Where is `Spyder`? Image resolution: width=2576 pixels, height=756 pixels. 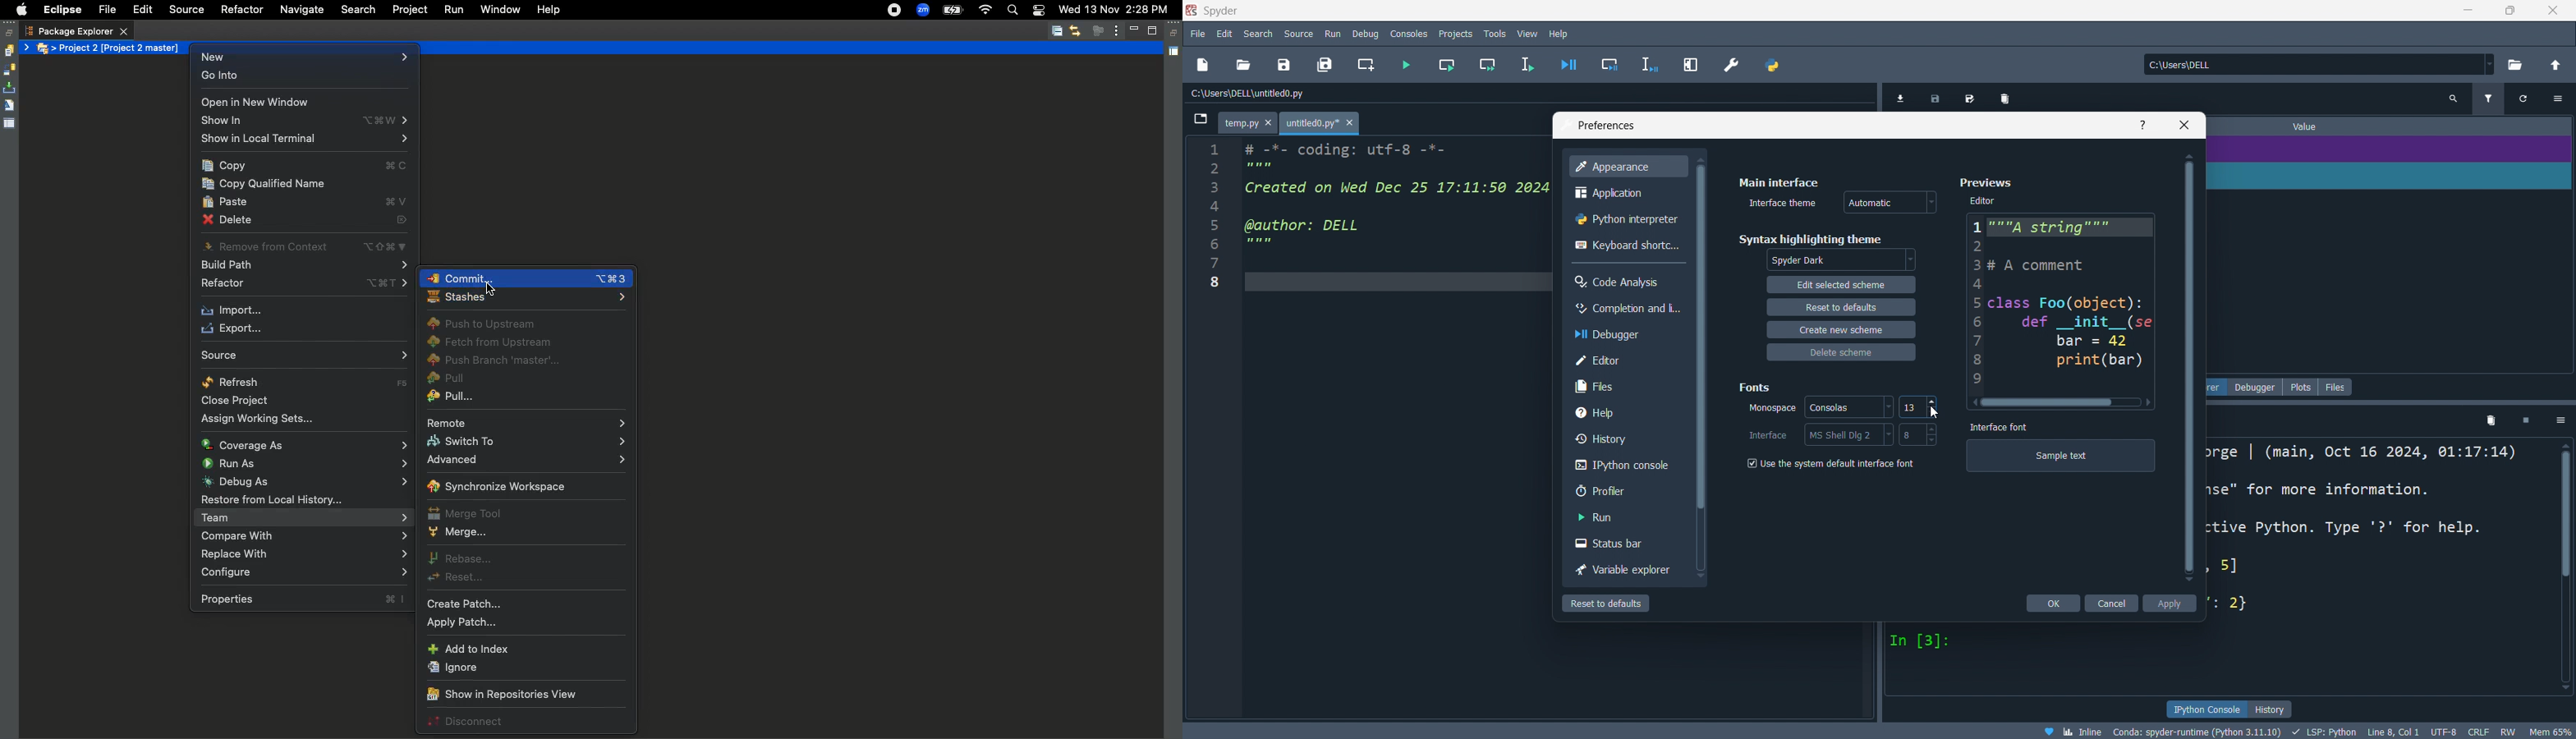
Spyder is located at coordinates (1811, 9).